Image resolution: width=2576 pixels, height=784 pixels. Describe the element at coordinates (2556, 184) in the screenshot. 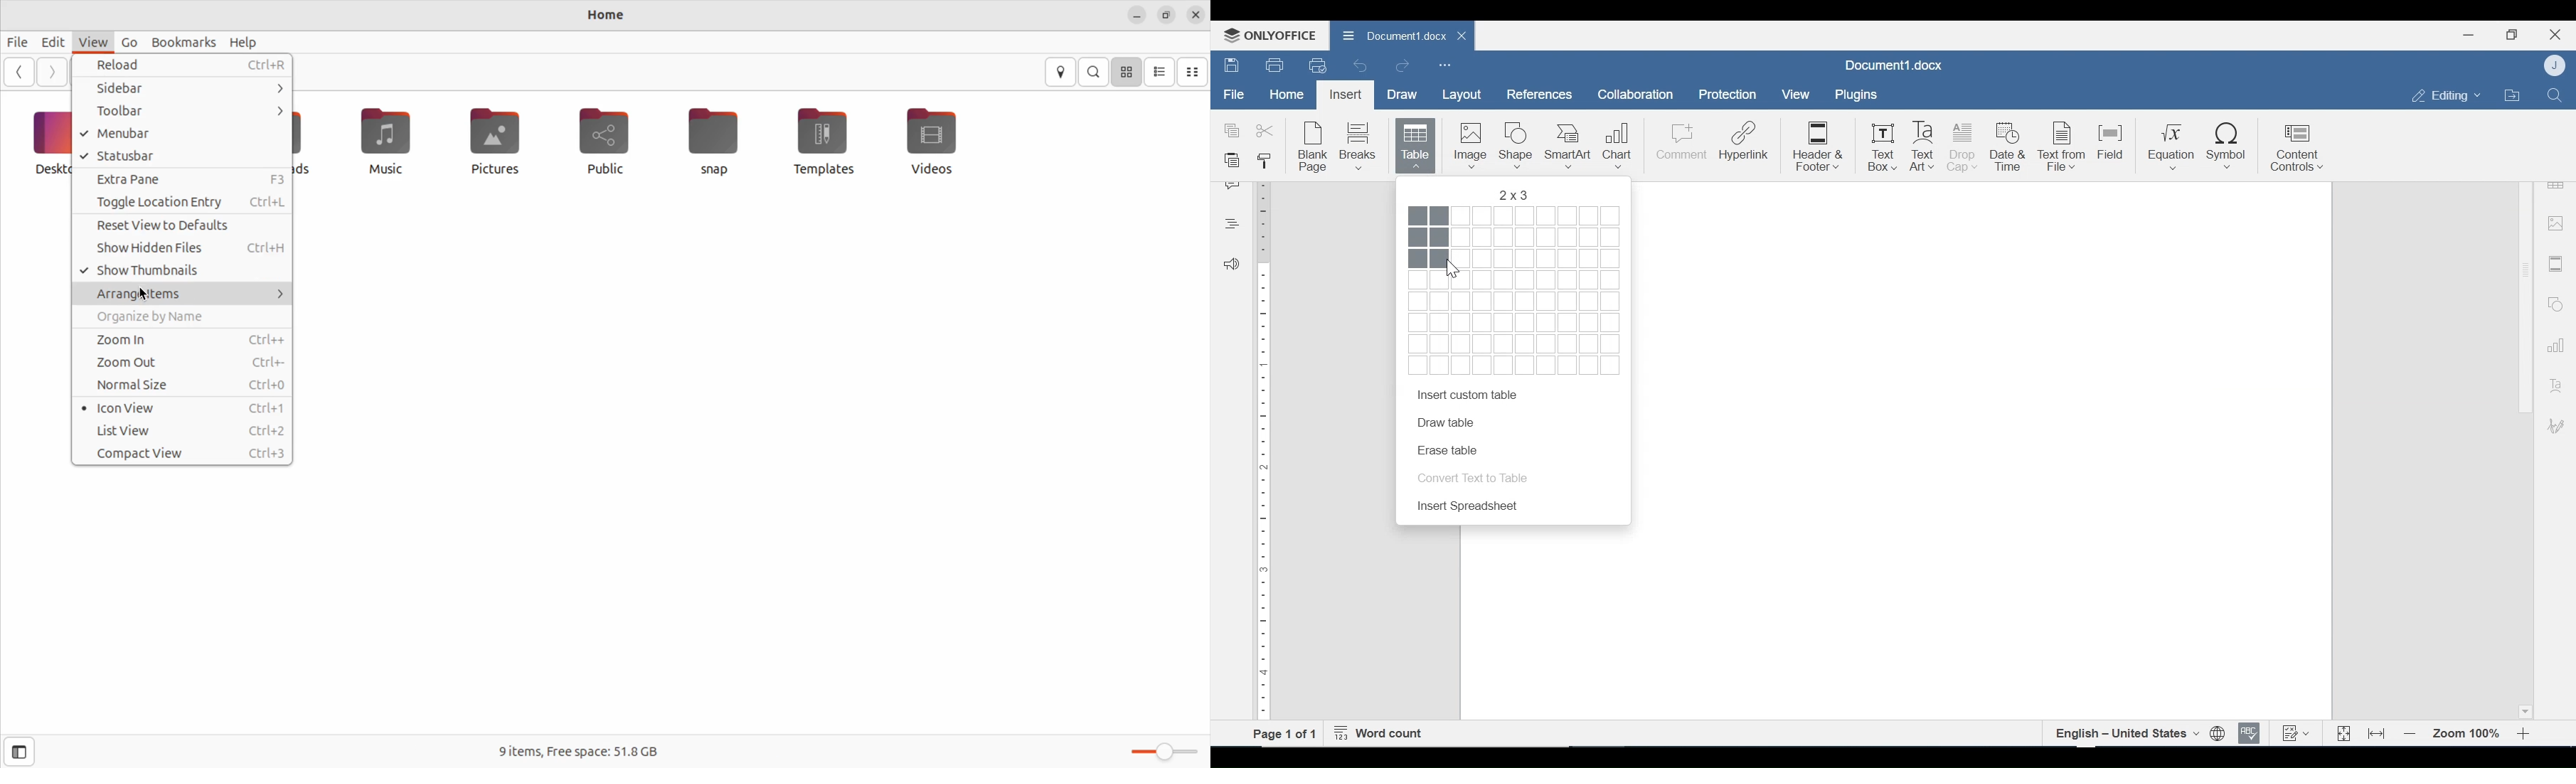

I see `Table Settings` at that location.